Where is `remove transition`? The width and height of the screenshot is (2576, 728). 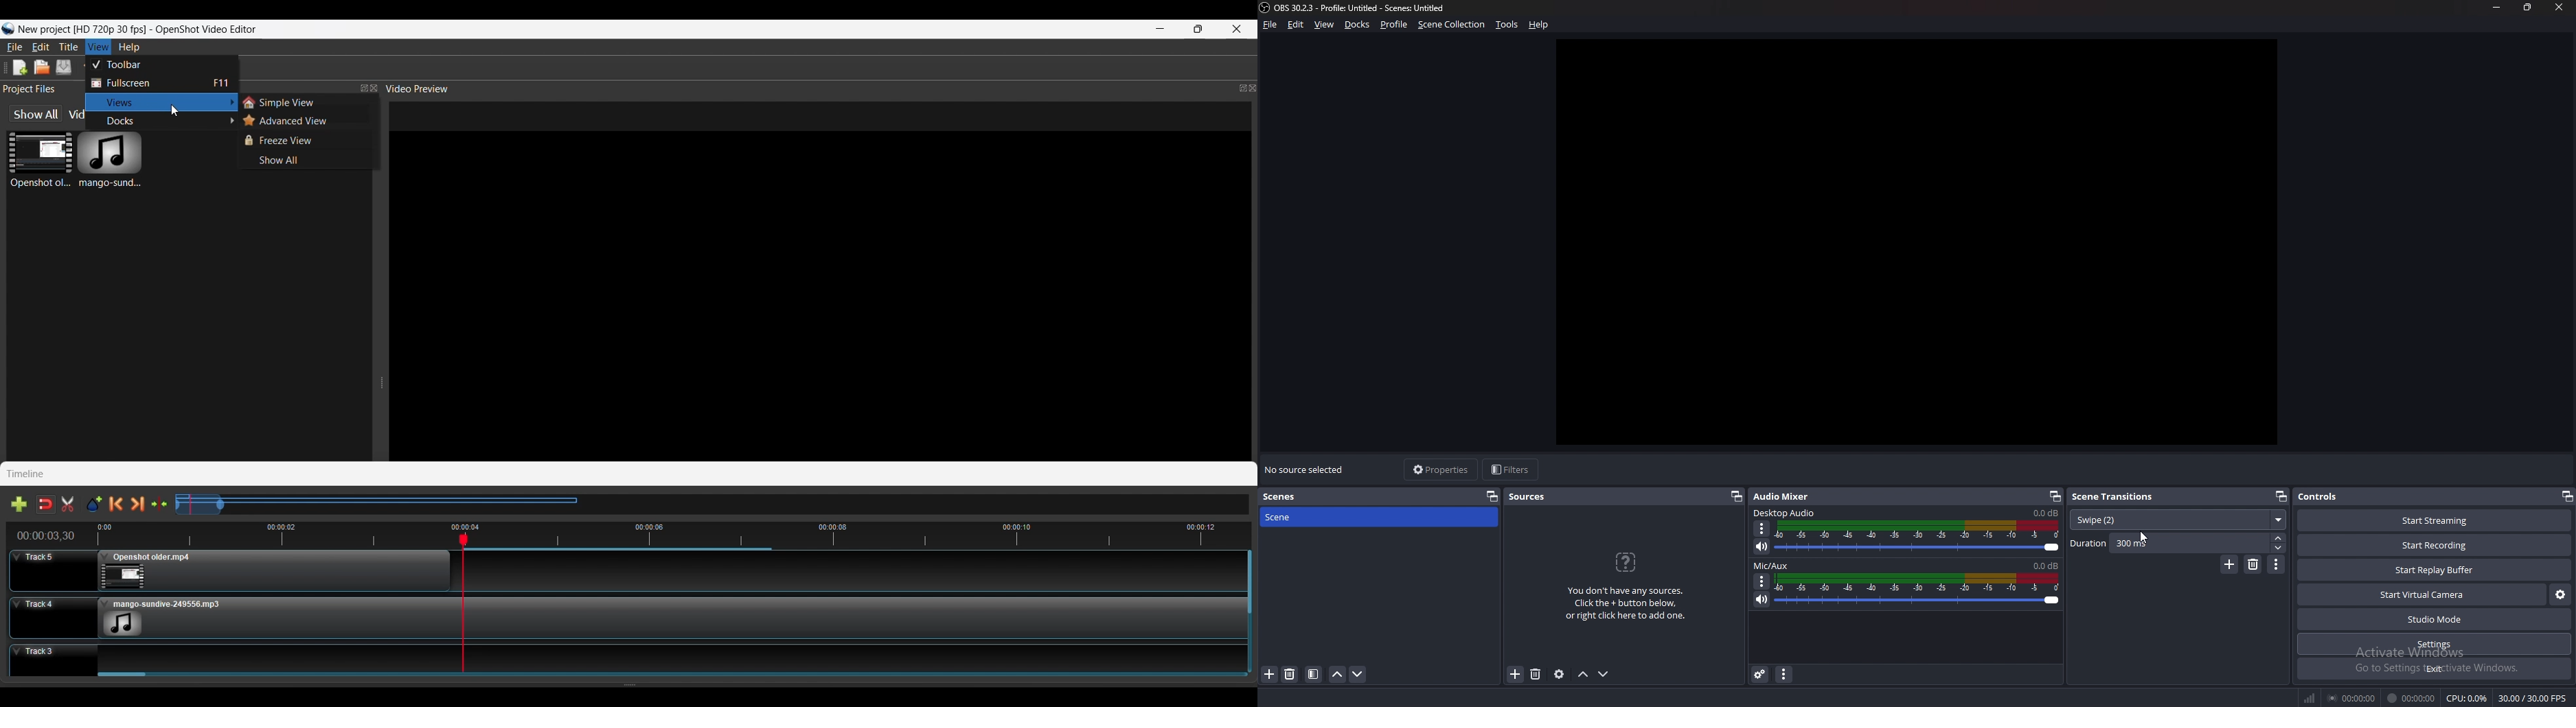 remove transition is located at coordinates (2254, 564).